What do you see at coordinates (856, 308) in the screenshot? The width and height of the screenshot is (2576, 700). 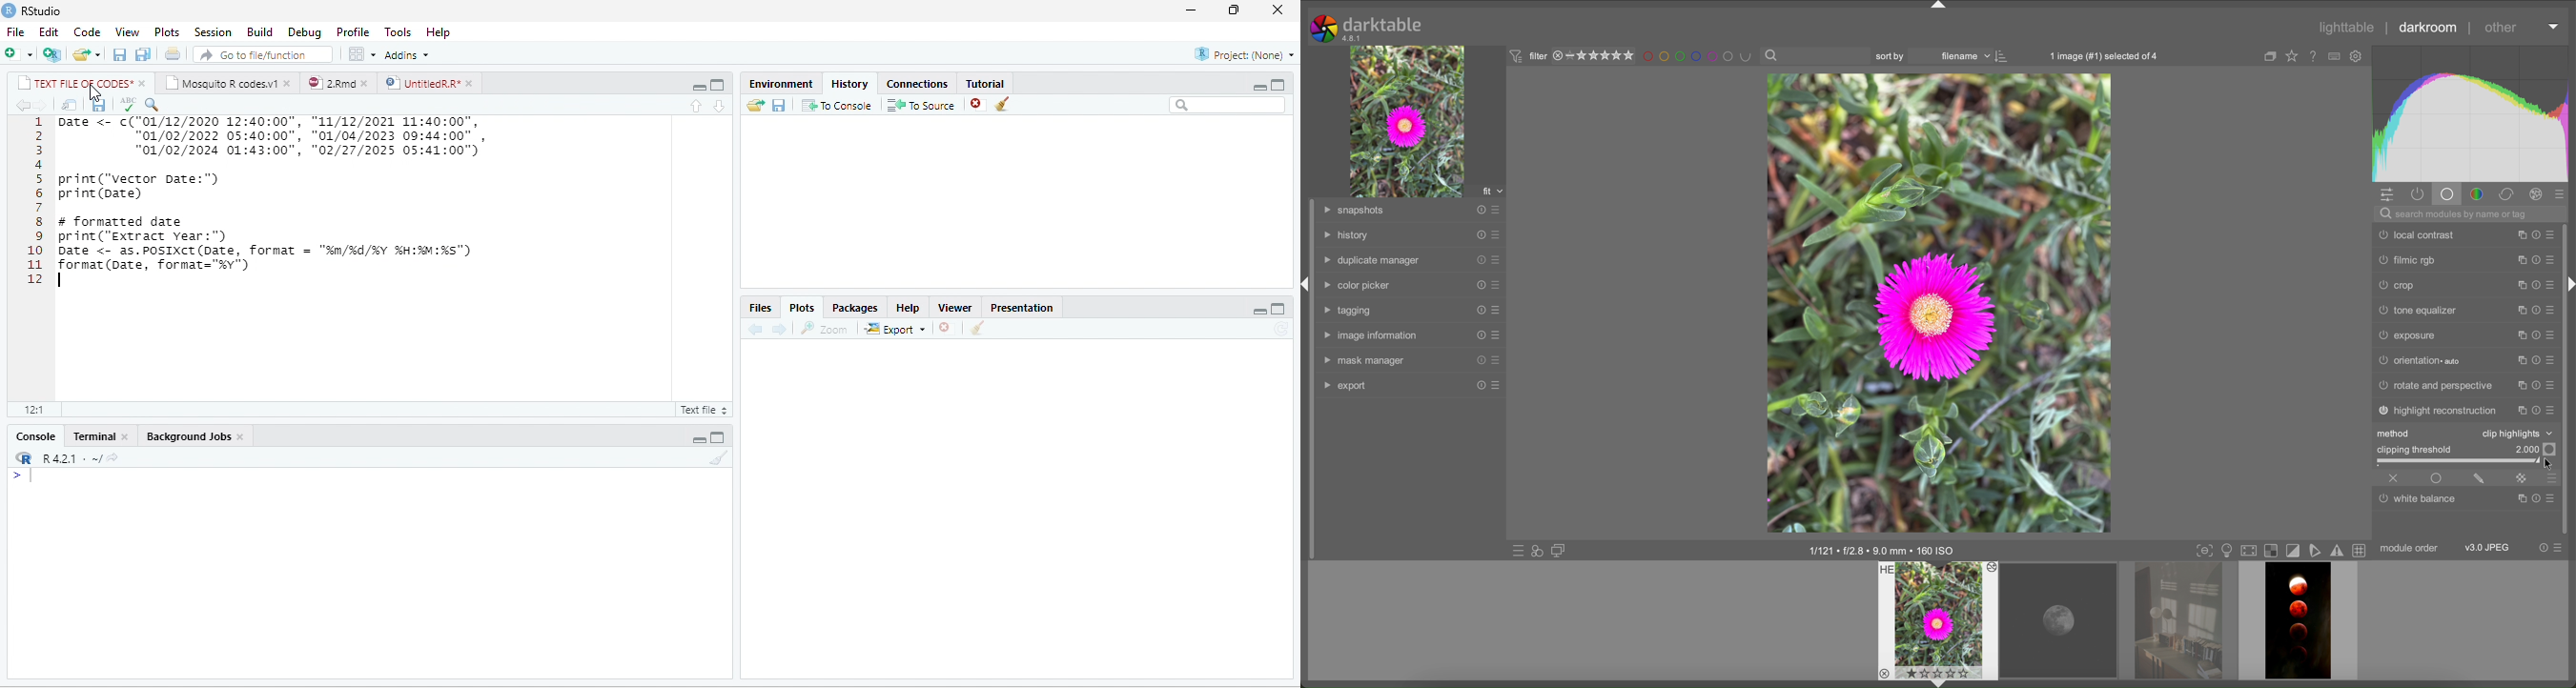 I see `Packages` at bounding box center [856, 308].